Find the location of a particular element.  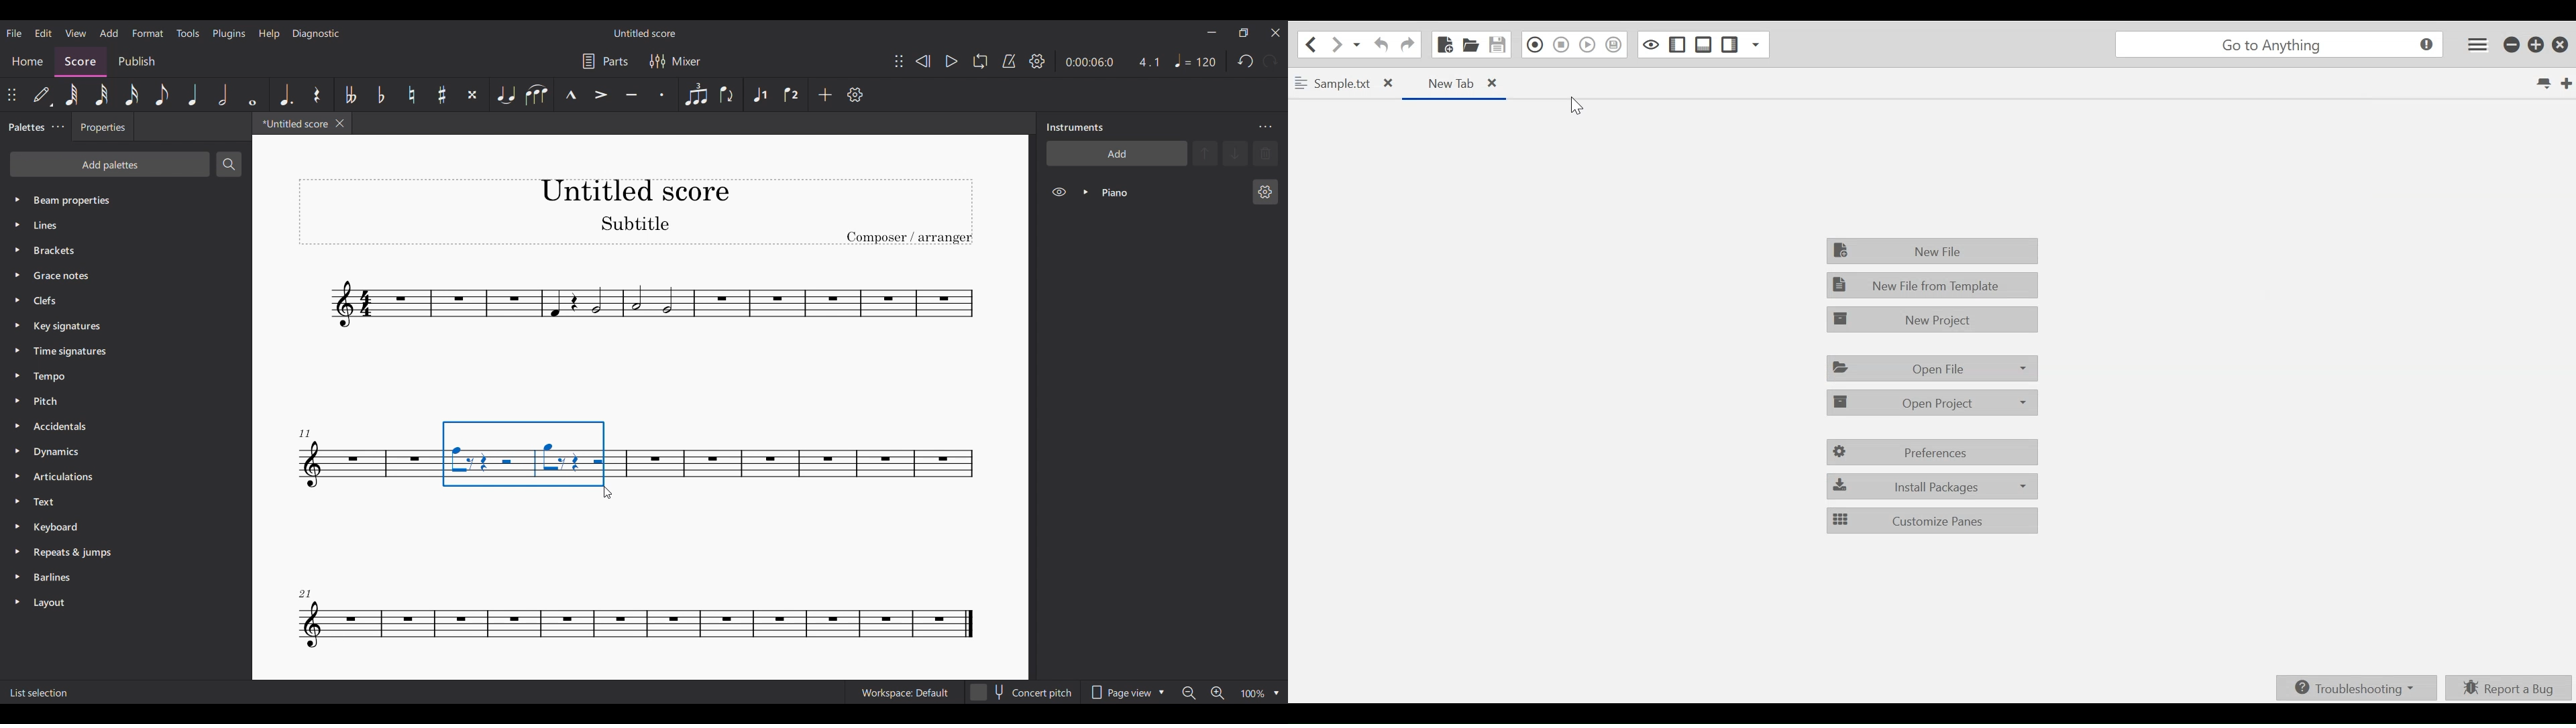

Layout is located at coordinates (115, 603).